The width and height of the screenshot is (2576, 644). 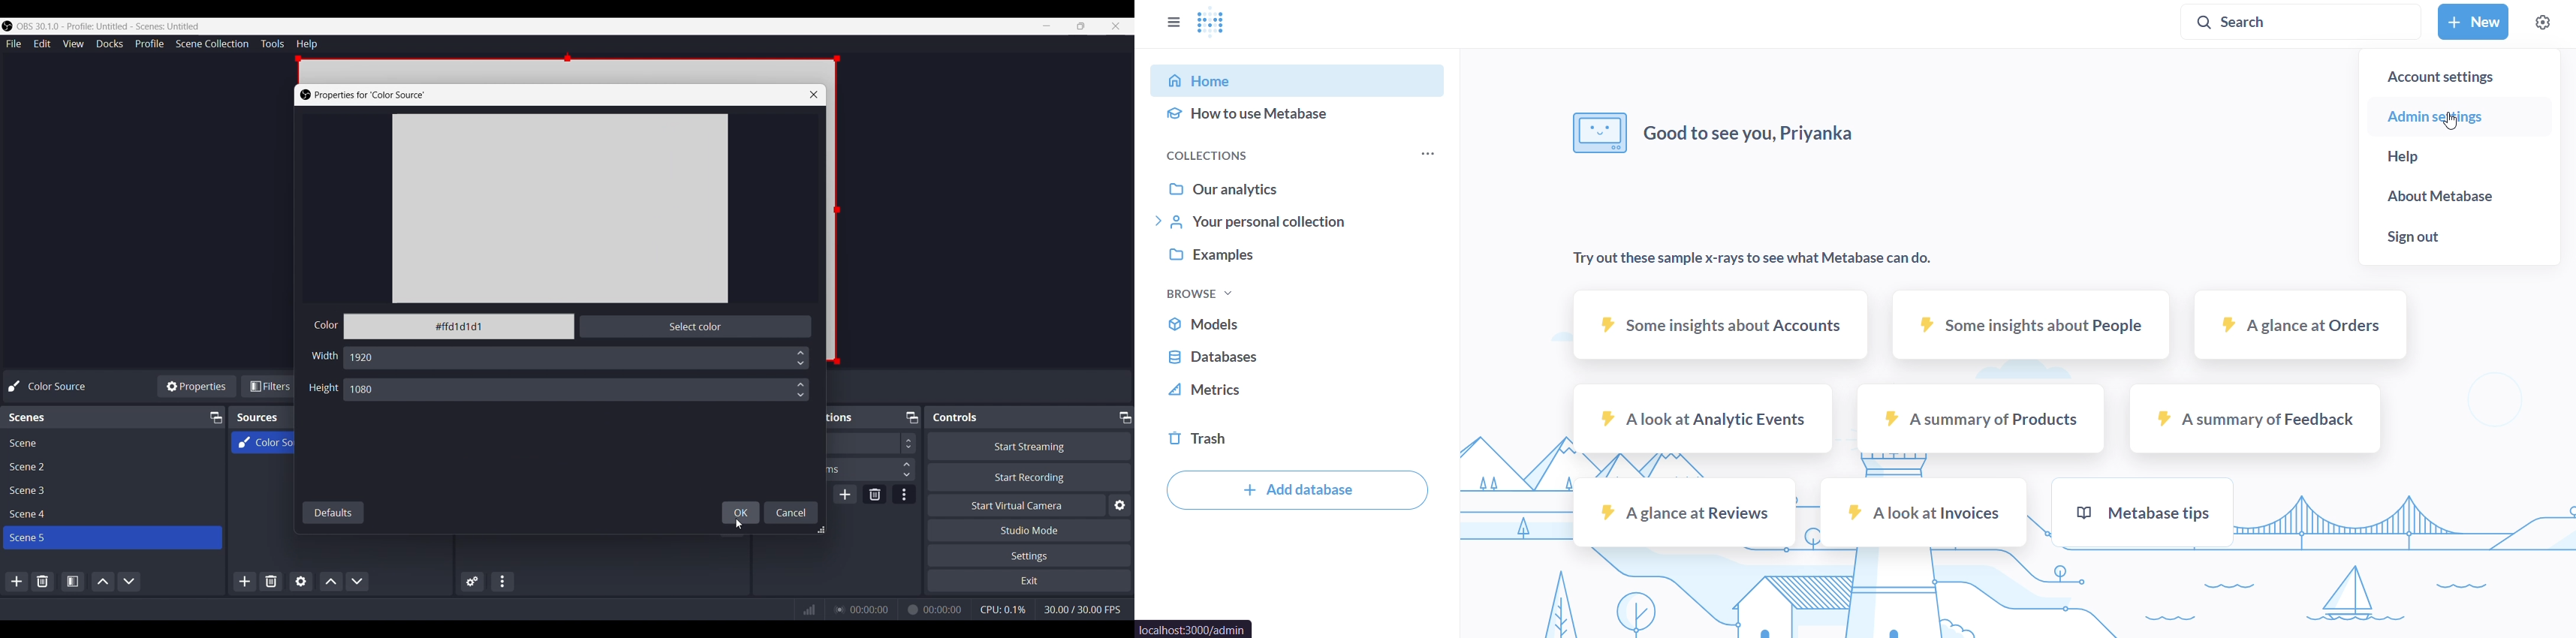 What do you see at coordinates (740, 513) in the screenshot?
I see `Save inputs` at bounding box center [740, 513].